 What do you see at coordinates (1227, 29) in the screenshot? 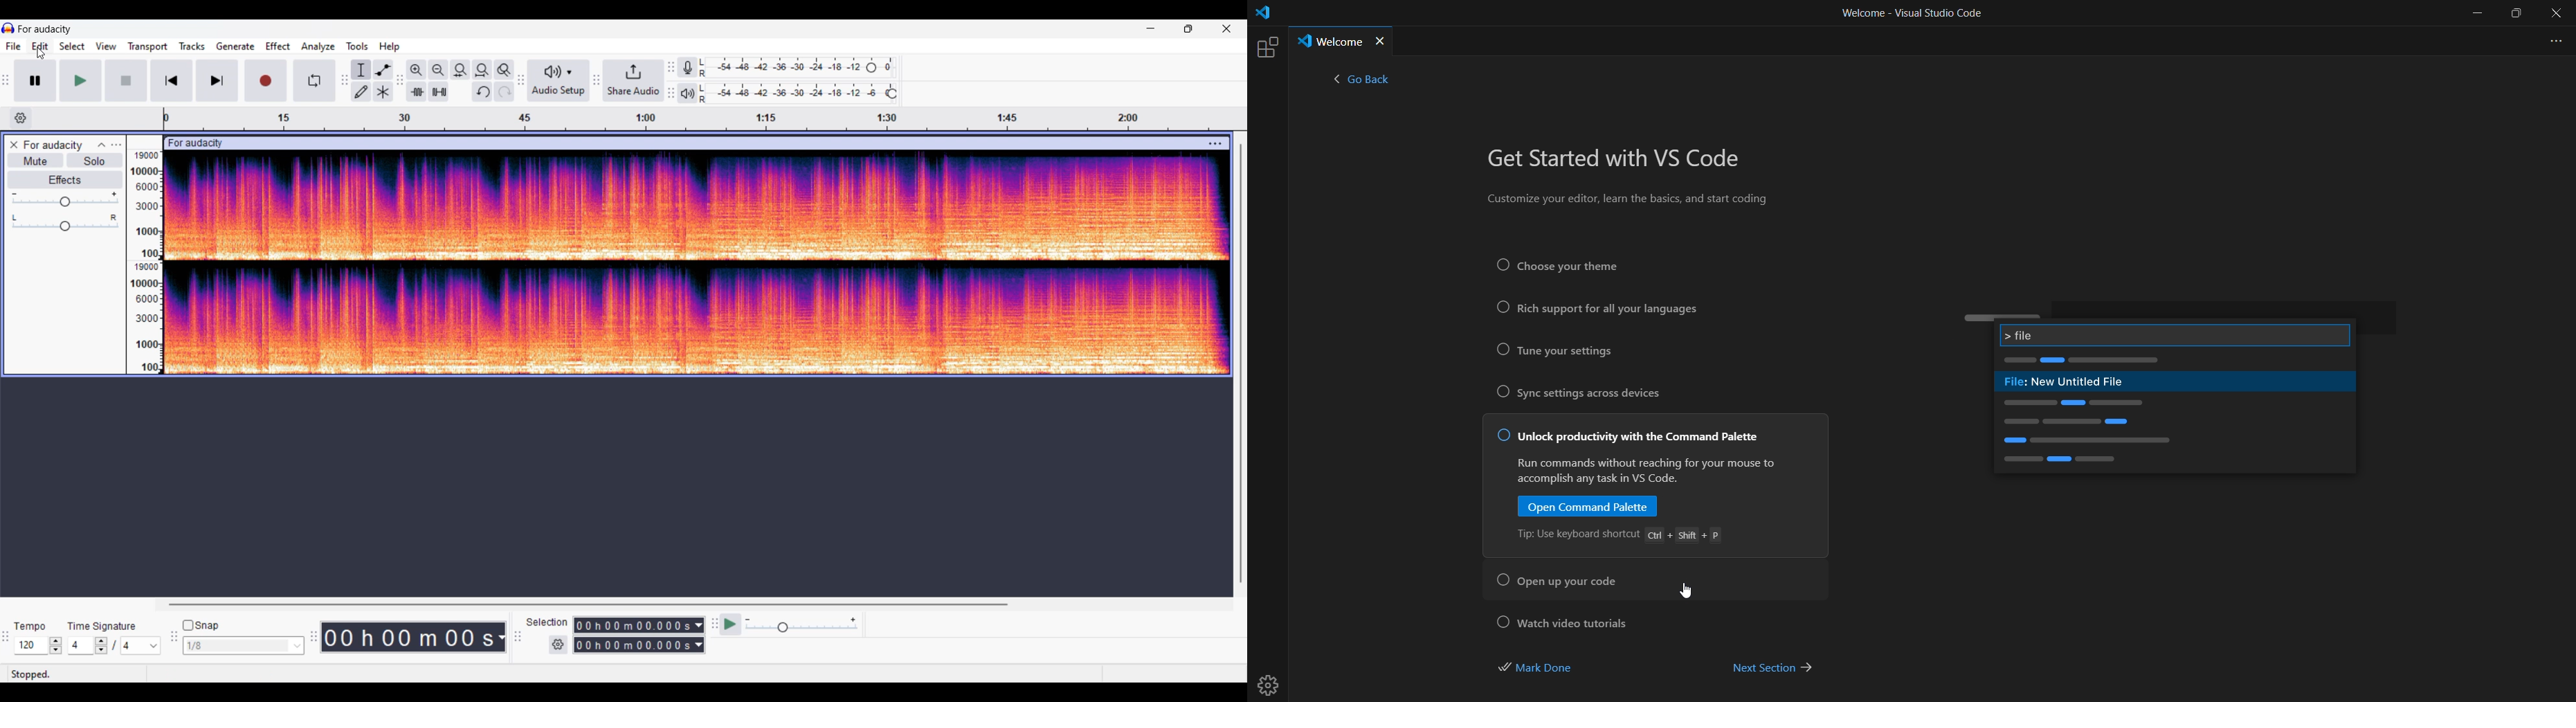
I see `Close interface` at bounding box center [1227, 29].